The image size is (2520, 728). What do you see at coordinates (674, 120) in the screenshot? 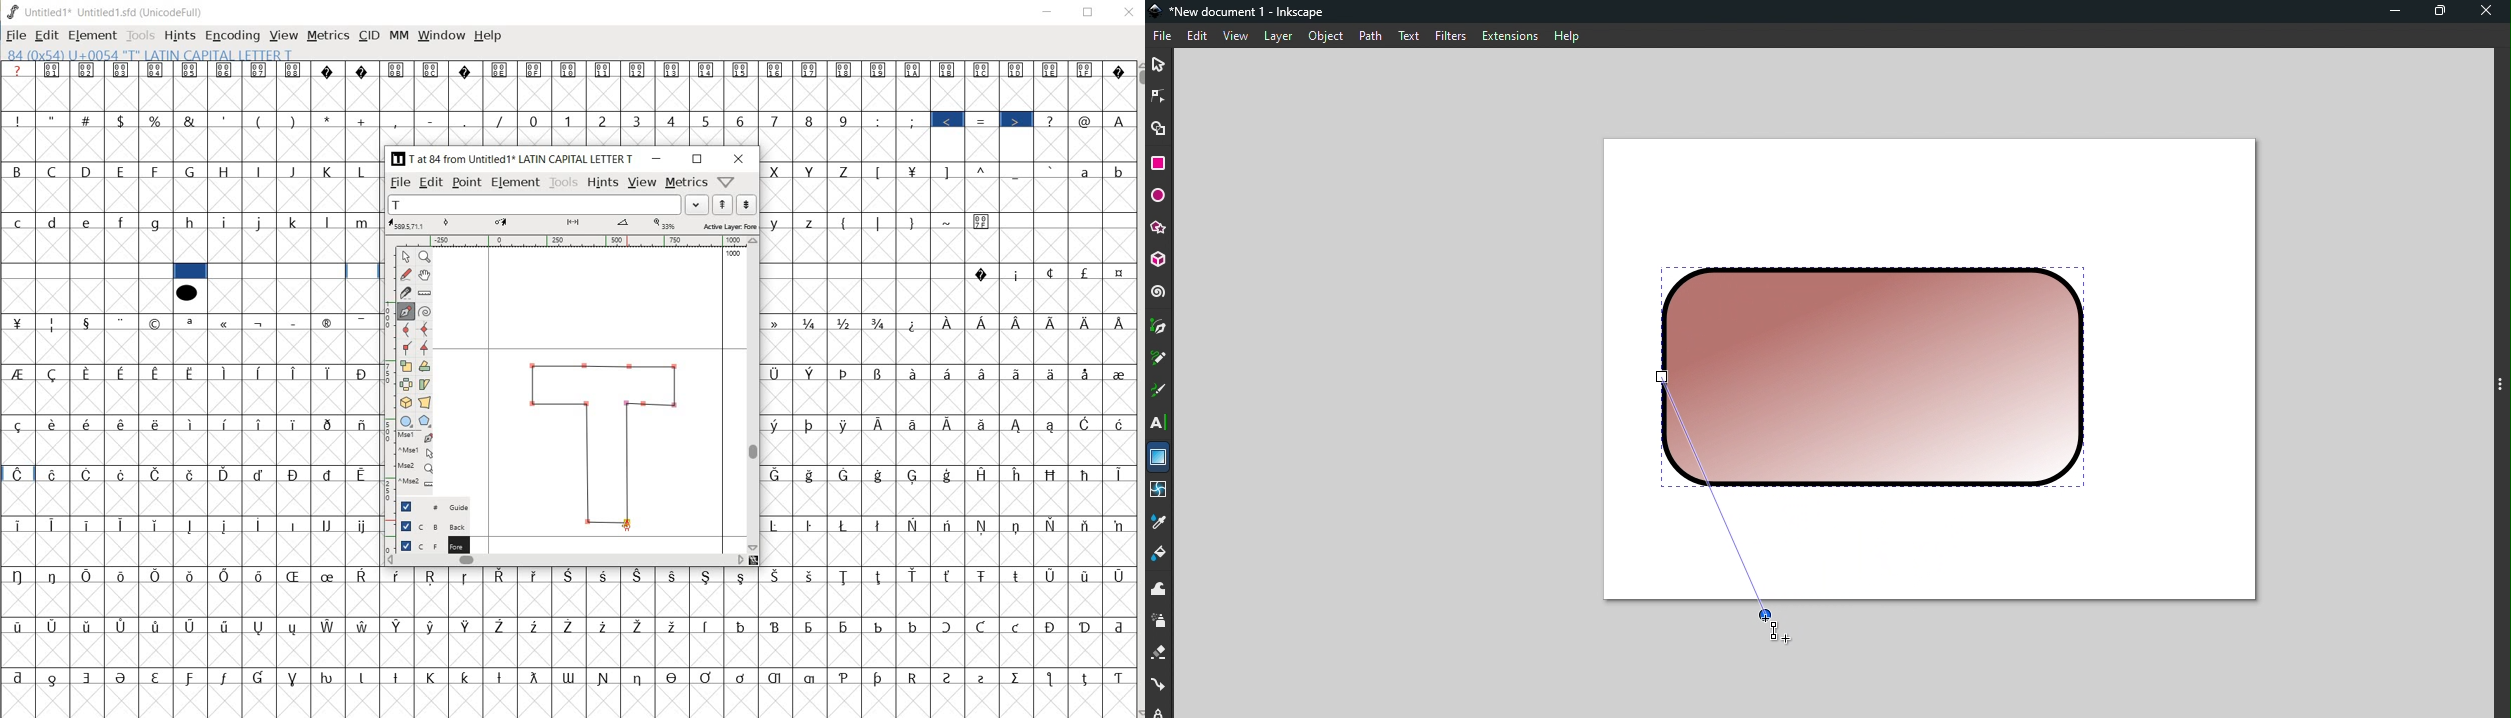
I see `4` at bounding box center [674, 120].